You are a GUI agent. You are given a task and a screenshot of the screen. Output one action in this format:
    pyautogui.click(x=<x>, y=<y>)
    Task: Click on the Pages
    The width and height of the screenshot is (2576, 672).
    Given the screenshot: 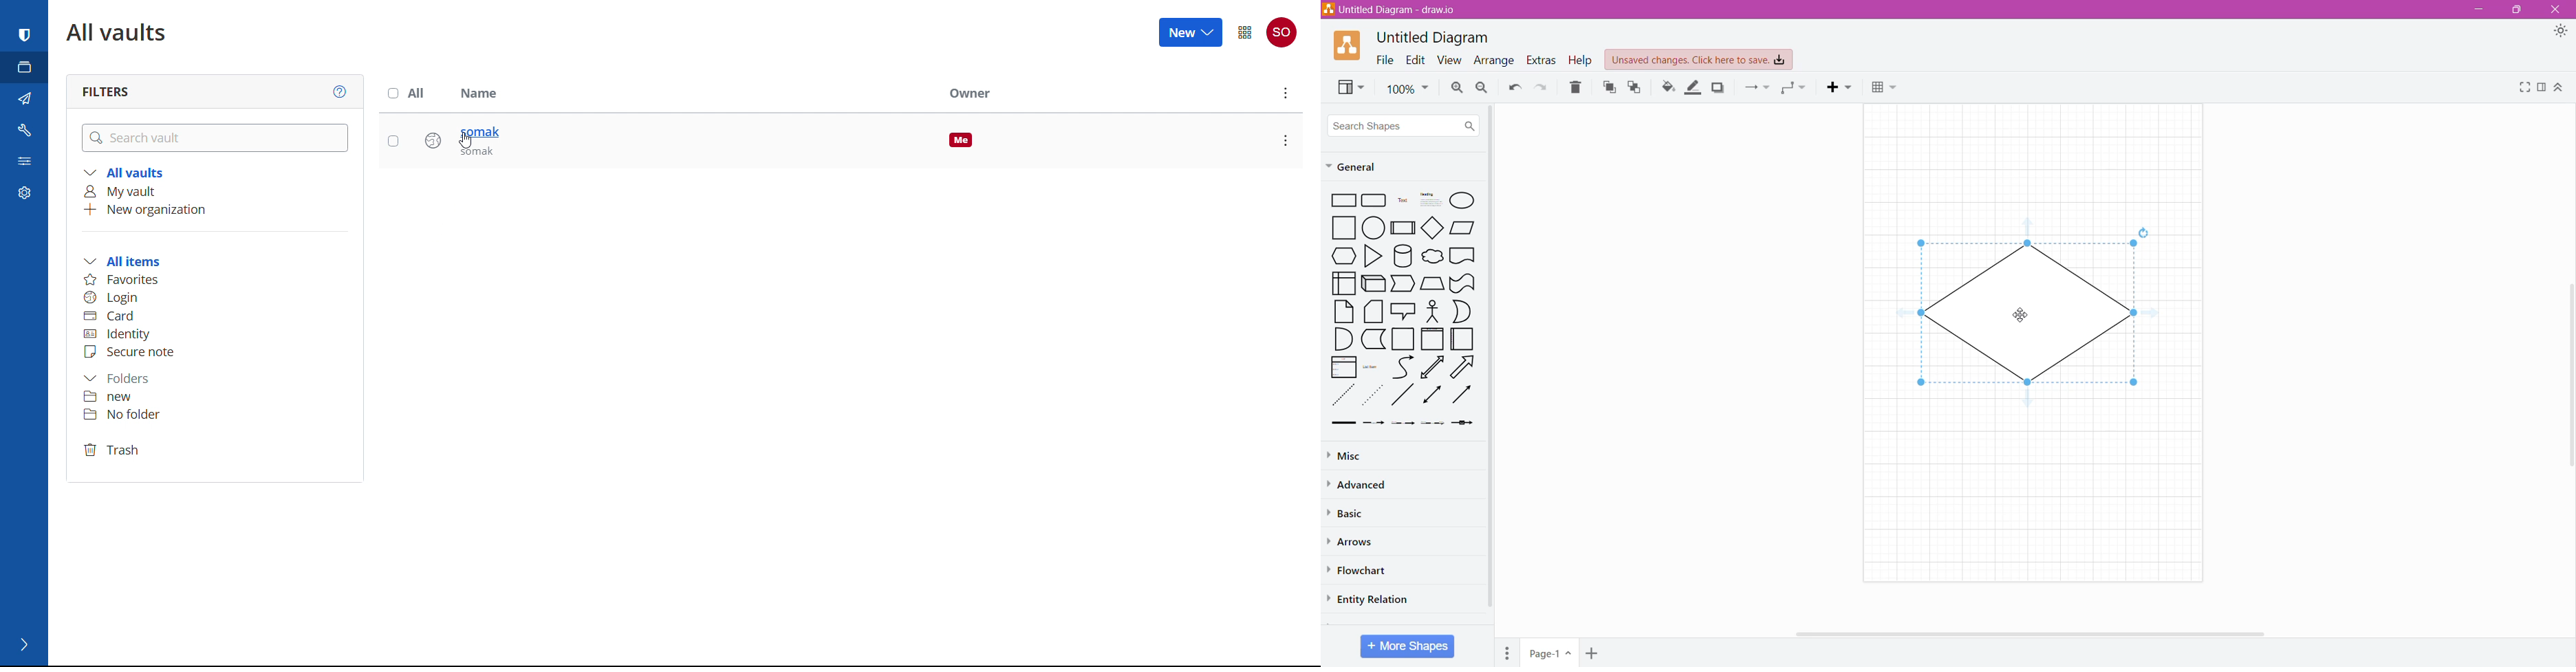 What is the action you would take?
    pyautogui.click(x=1506, y=653)
    